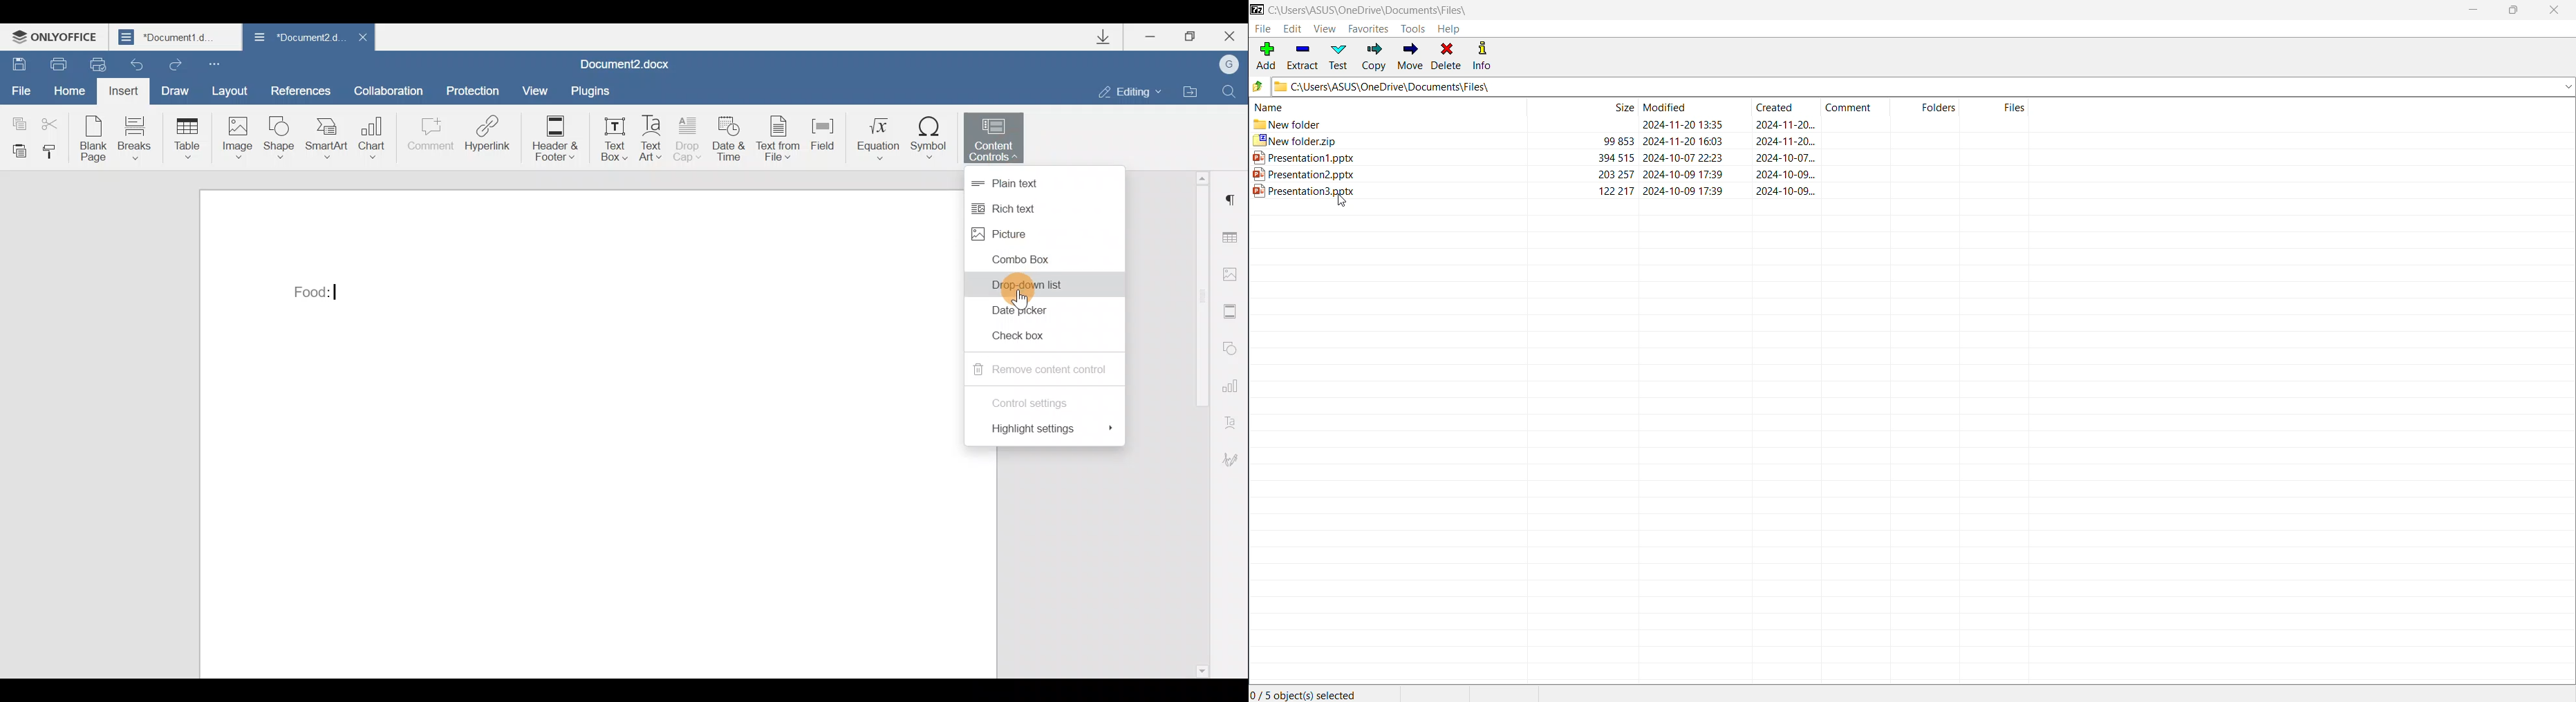 The image size is (2576, 728). I want to click on File Names, so click(1387, 106).